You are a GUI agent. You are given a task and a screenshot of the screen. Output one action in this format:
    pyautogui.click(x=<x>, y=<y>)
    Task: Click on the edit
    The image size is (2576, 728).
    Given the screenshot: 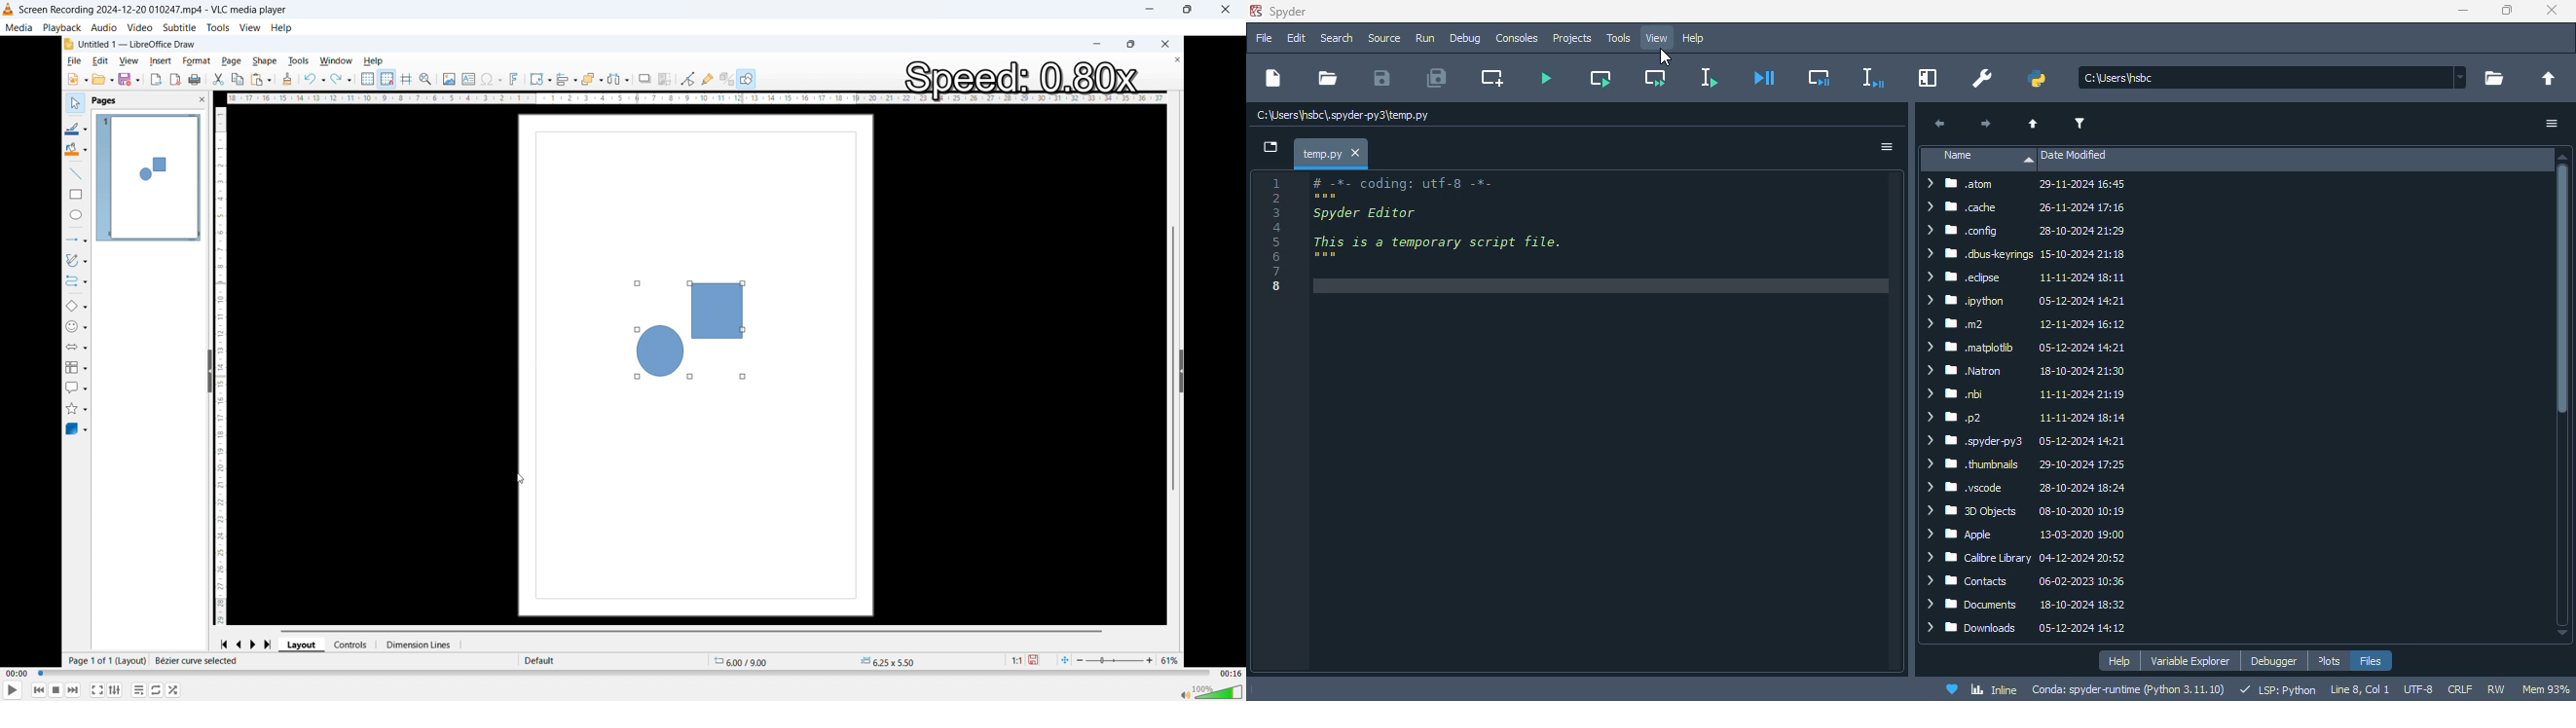 What is the action you would take?
    pyautogui.click(x=1297, y=37)
    